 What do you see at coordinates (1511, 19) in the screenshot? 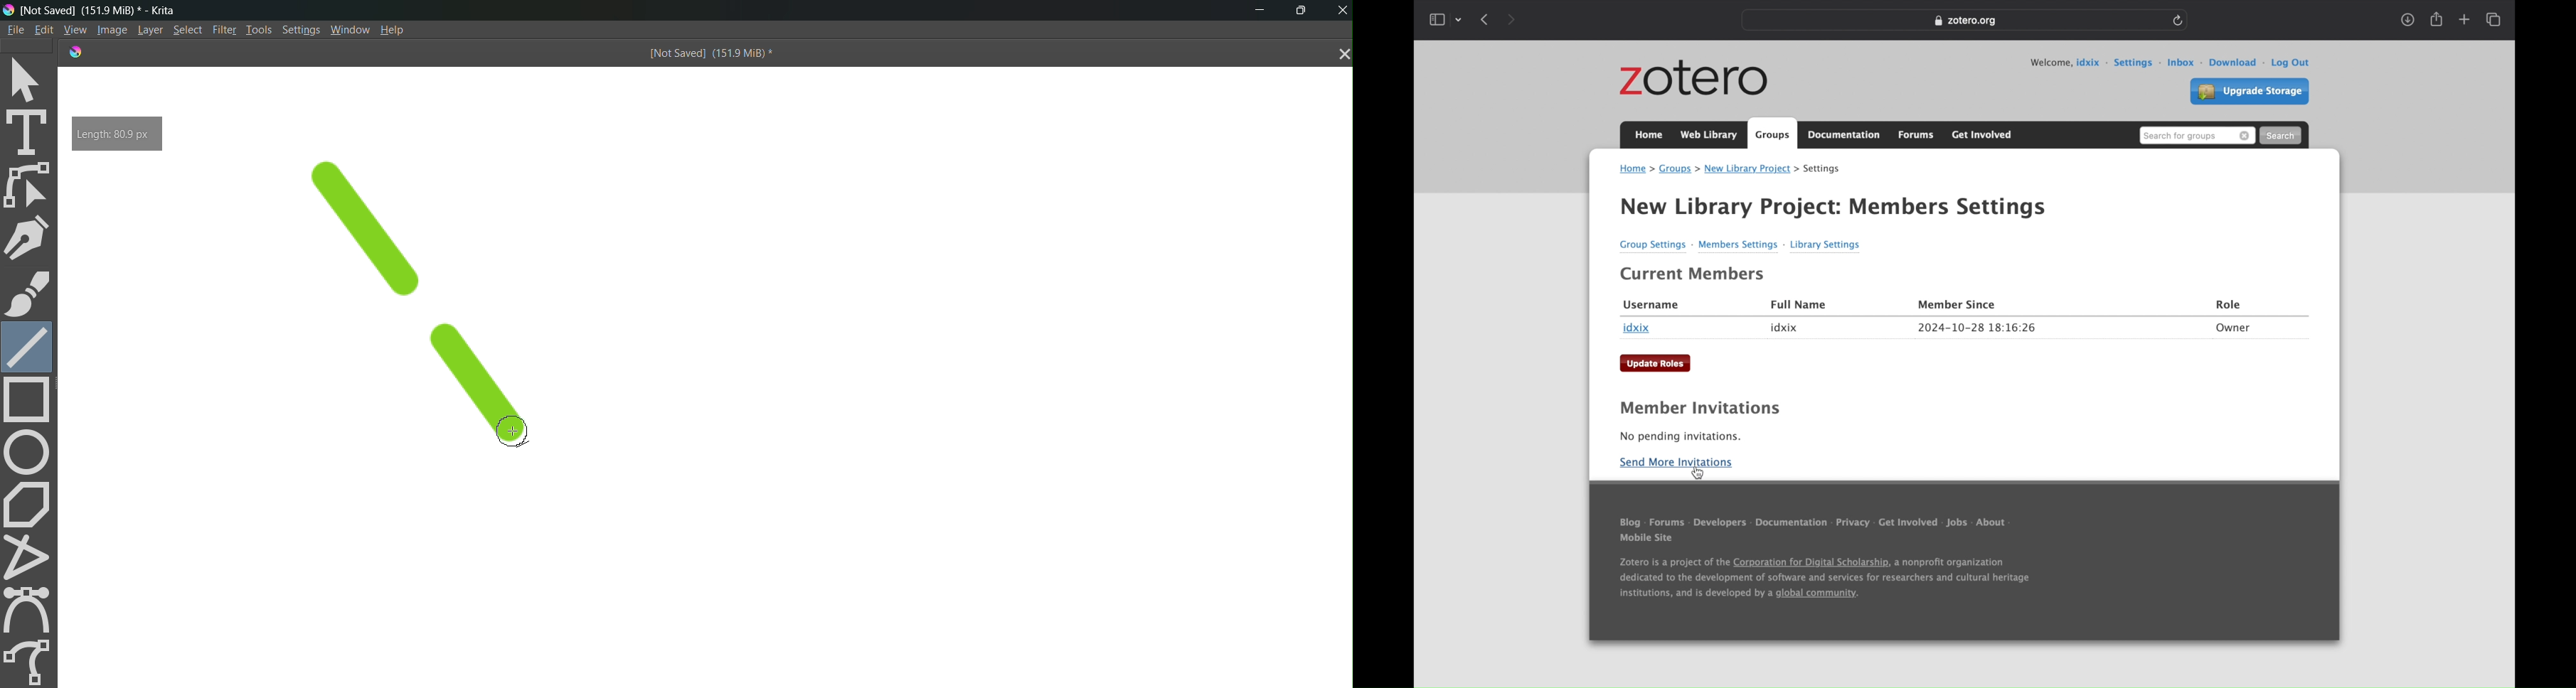
I see `show next page` at bounding box center [1511, 19].